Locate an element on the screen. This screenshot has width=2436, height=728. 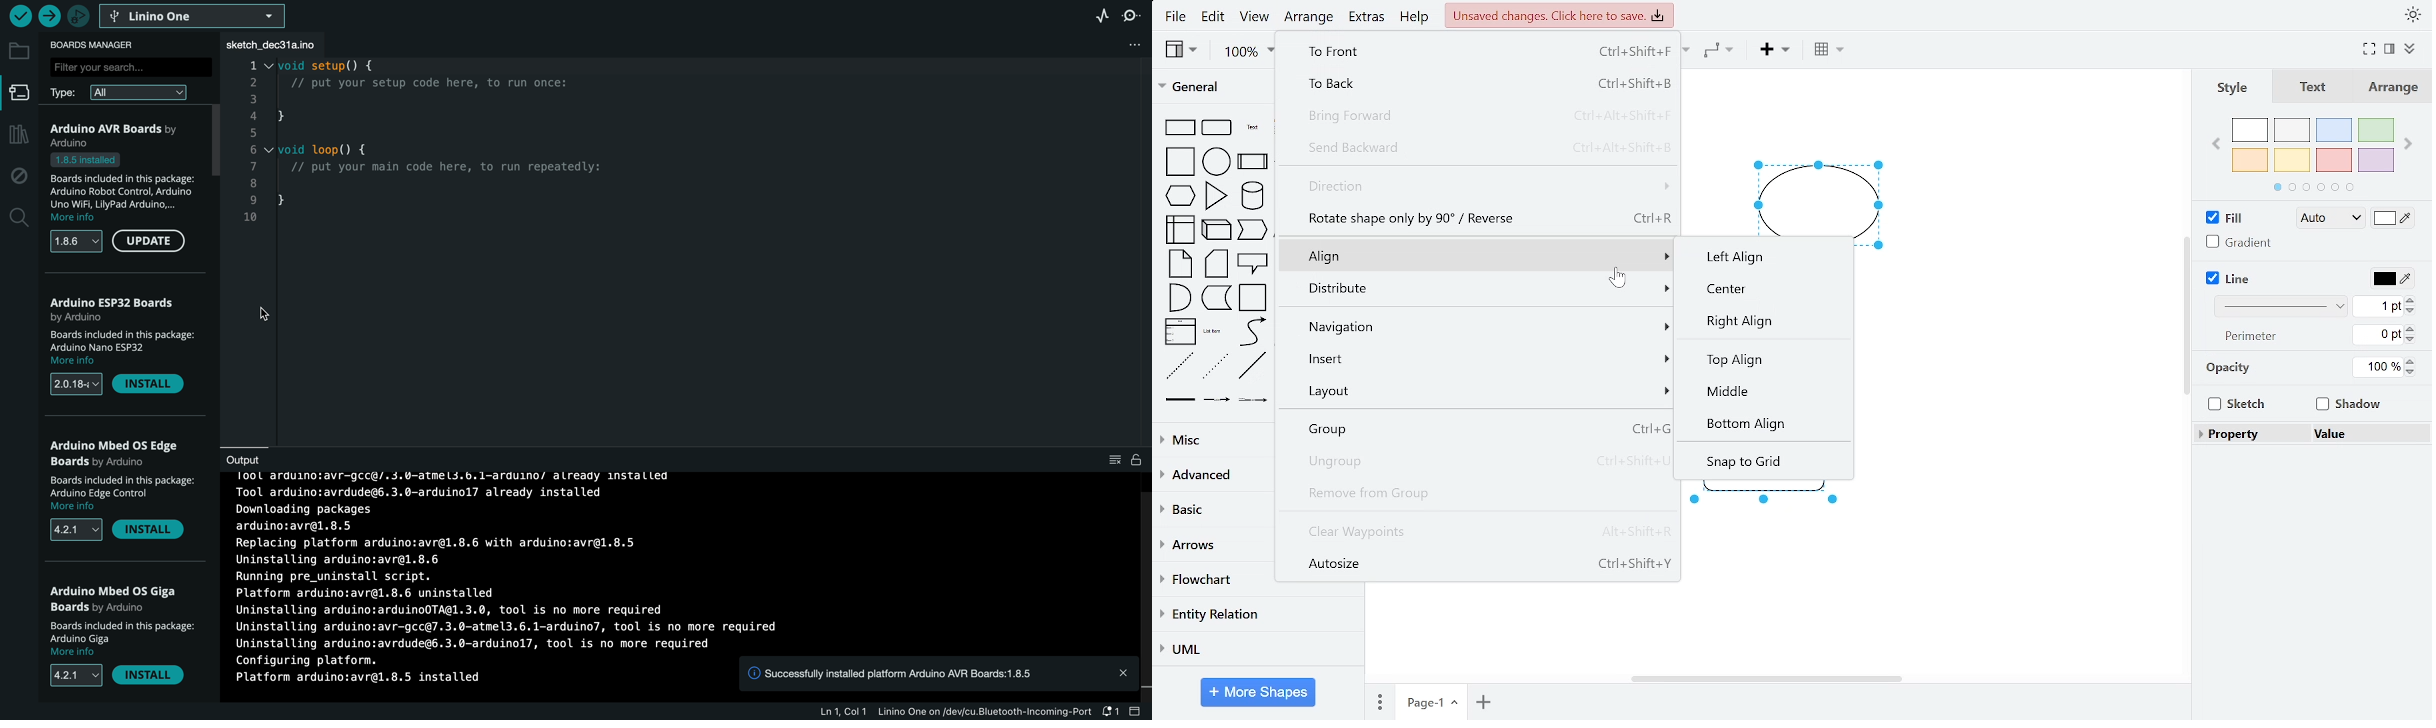
debugger is located at coordinates (78, 16).